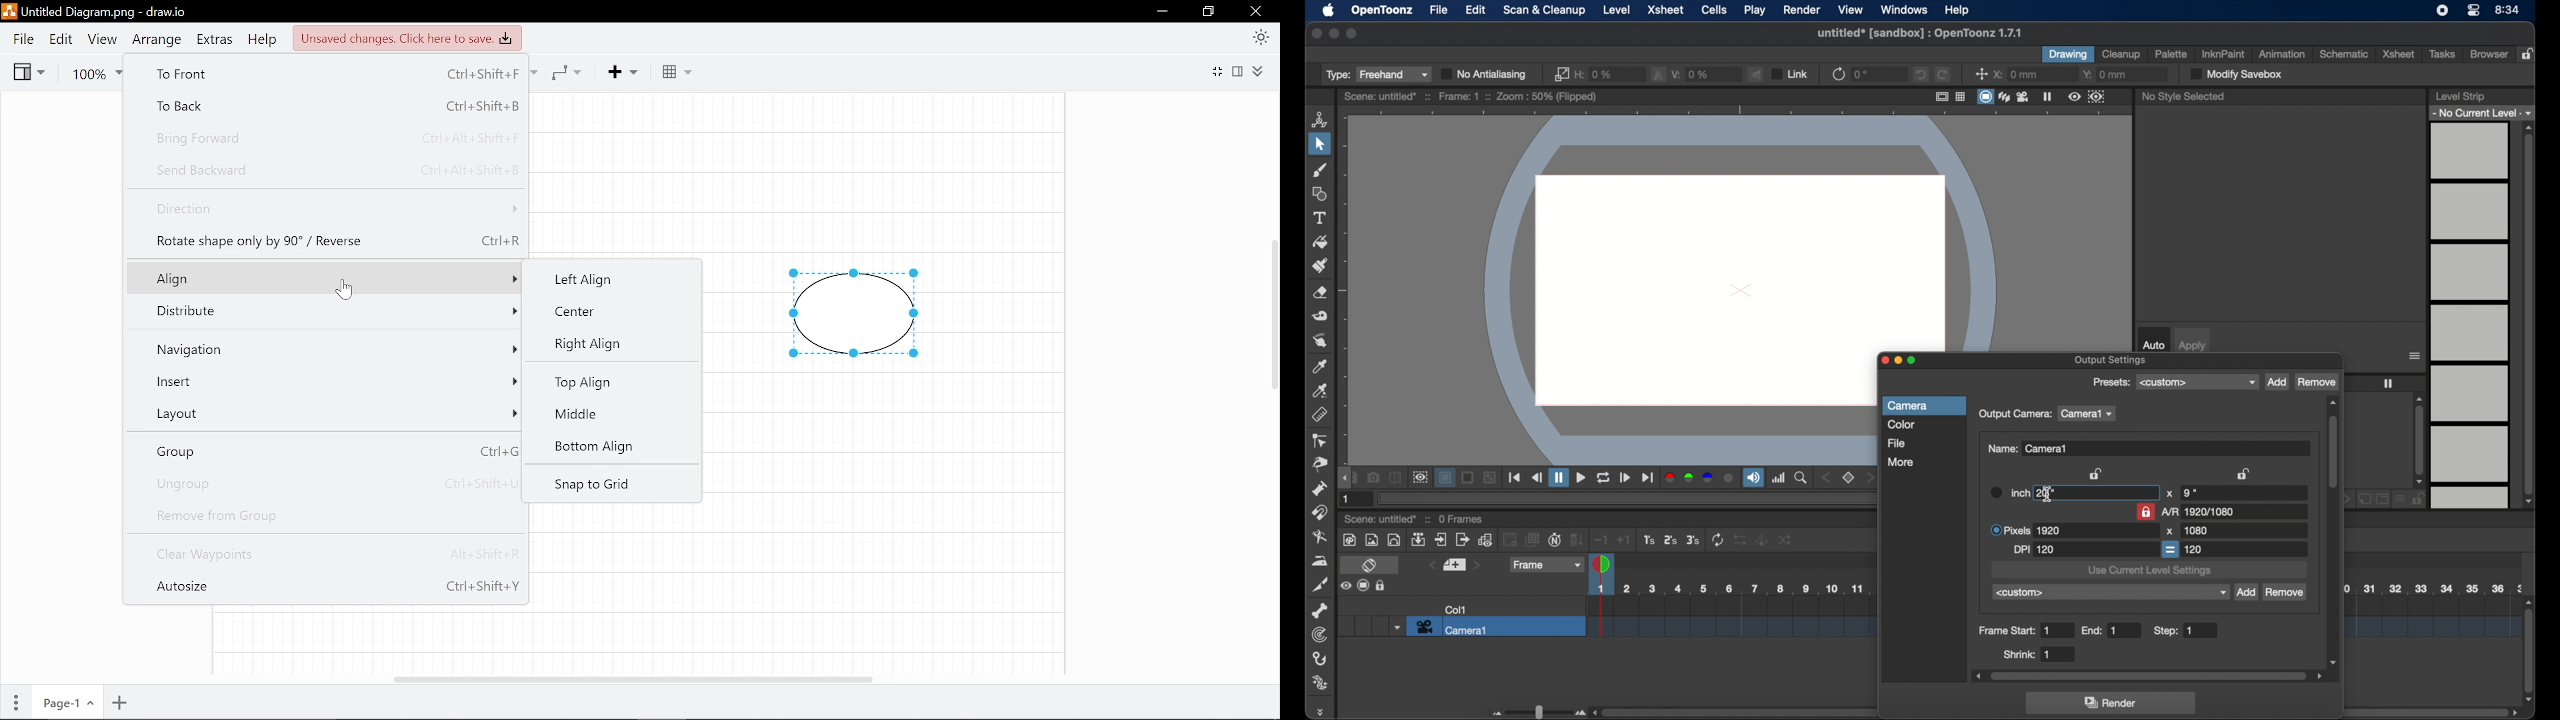 This screenshot has height=728, width=2576. Describe the element at coordinates (2345, 54) in the screenshot. I see `schematic` at that location.